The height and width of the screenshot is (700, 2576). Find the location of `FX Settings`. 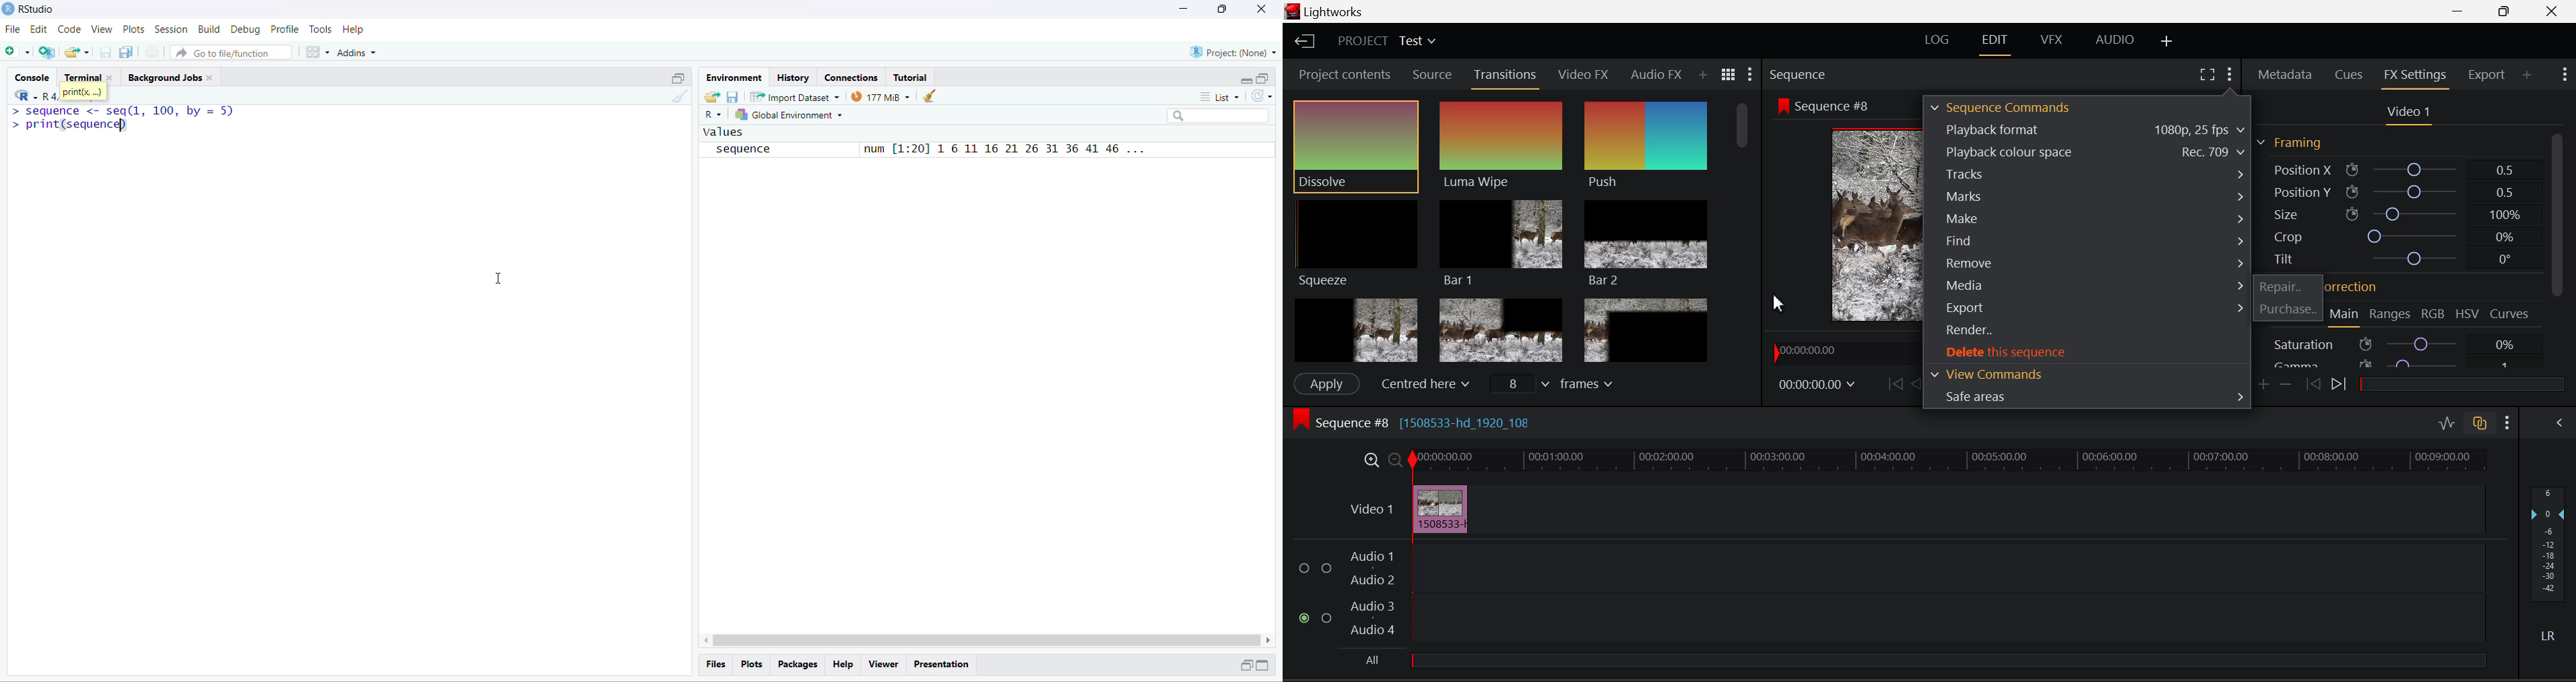

FX Settings is located at coordinates (2414, 75).